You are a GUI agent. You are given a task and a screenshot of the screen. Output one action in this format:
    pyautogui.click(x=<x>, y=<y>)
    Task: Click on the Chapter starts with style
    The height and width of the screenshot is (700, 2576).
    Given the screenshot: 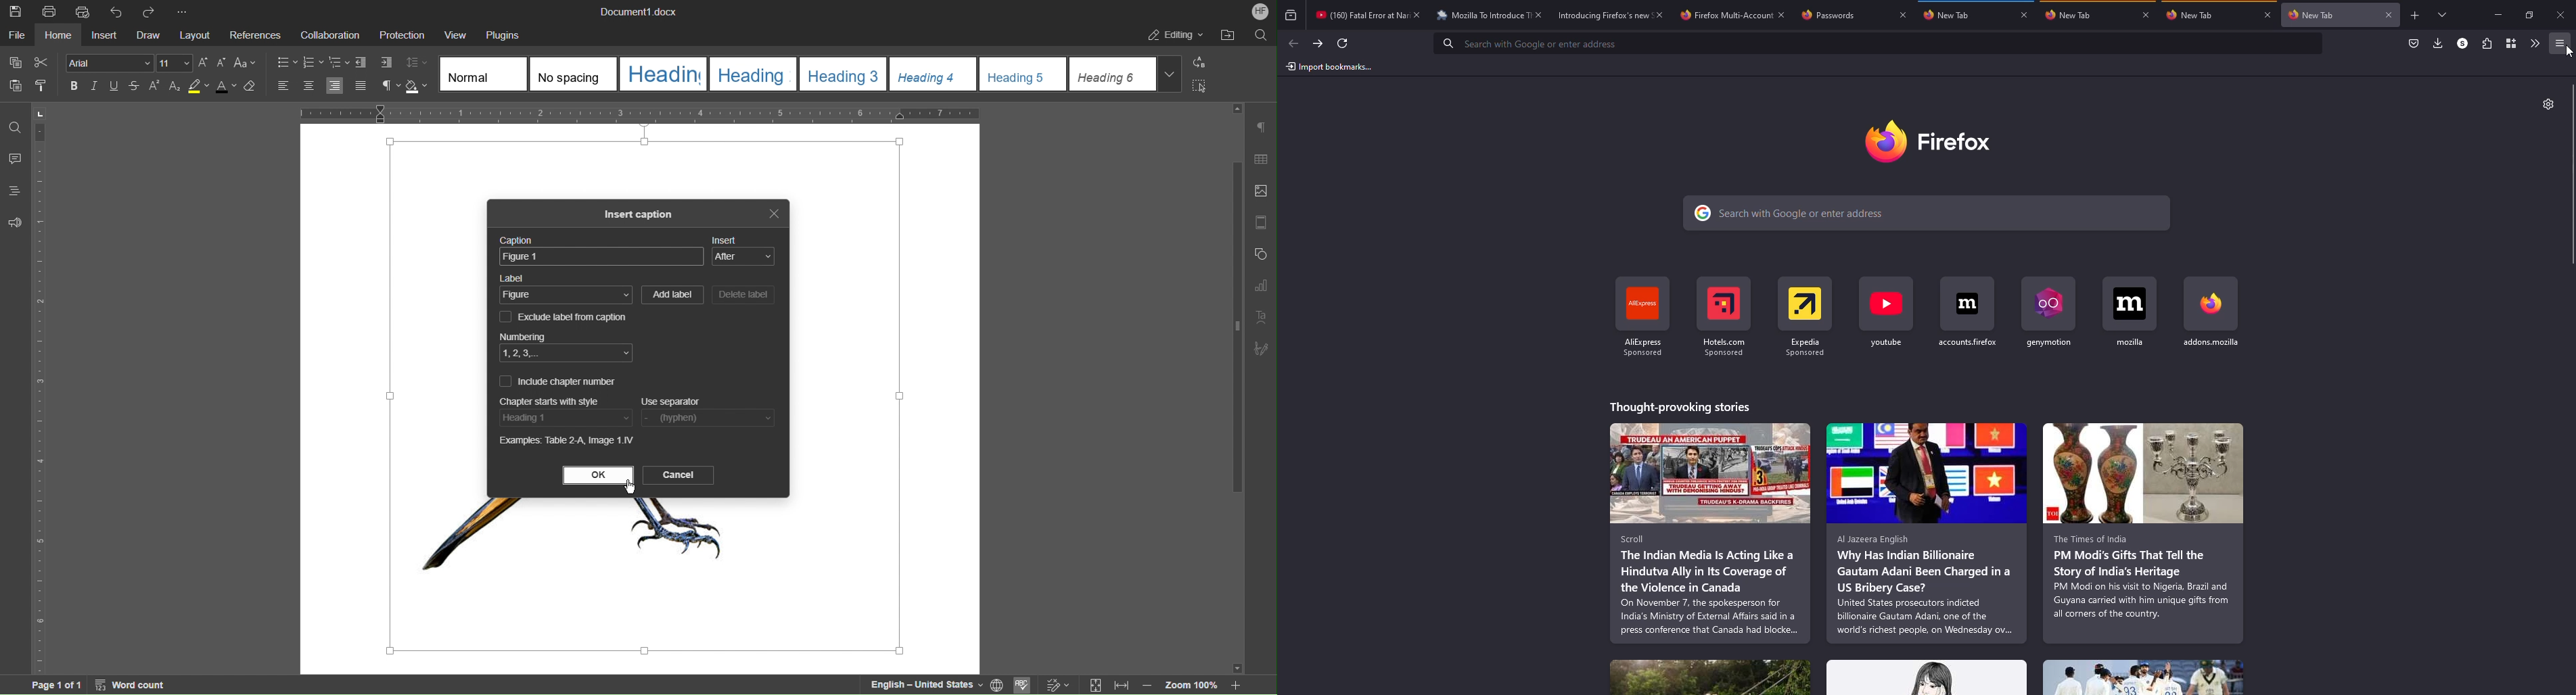 What is the action you would take?
    pyautogui.click(x=550, y=401)
    